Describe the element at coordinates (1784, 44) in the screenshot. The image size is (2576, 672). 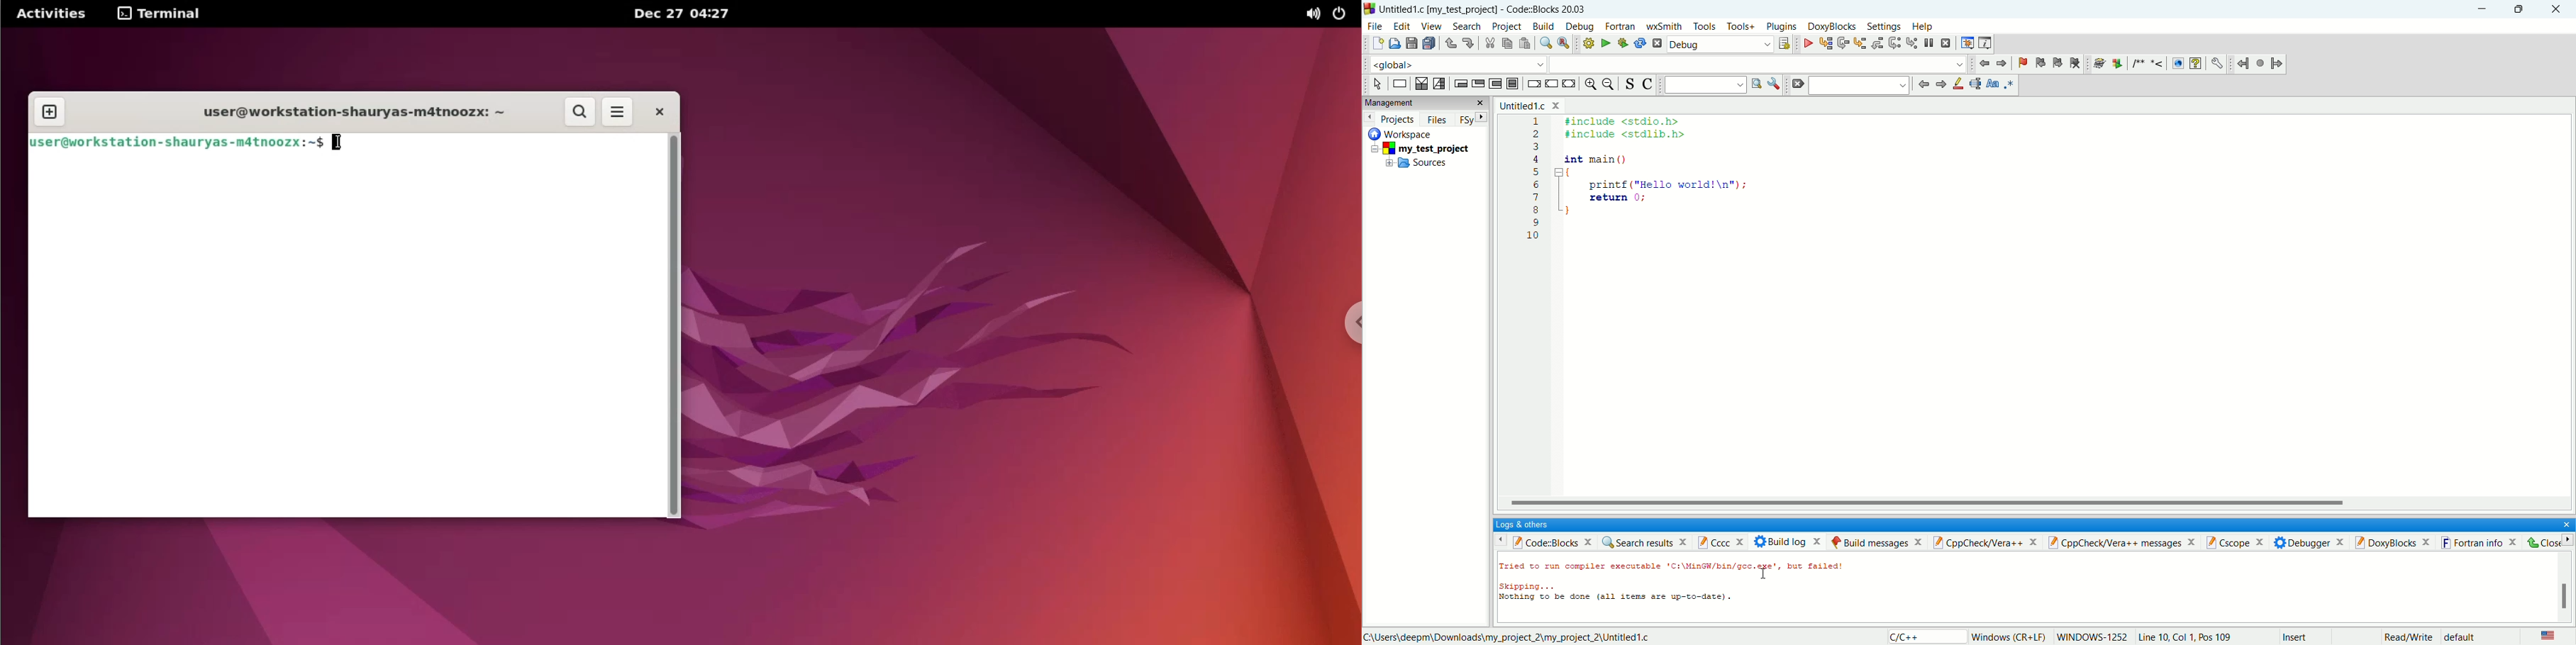
I see `elect target dialog` at that location.